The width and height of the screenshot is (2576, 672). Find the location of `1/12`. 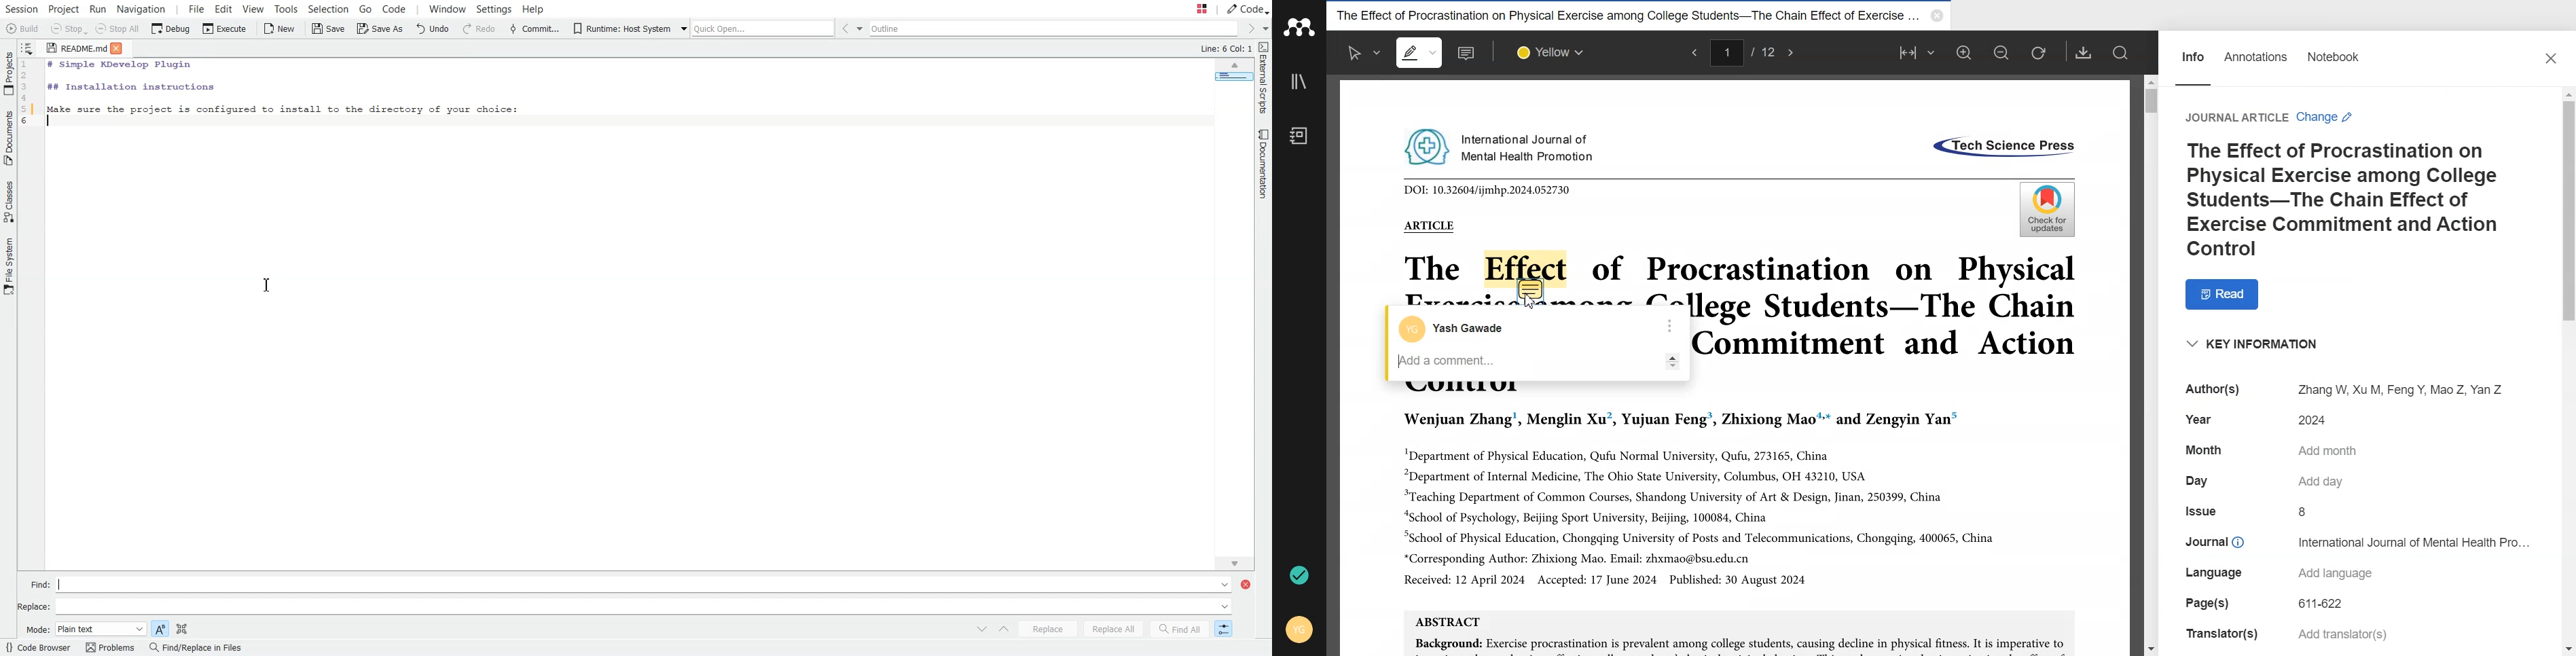

1/12 is located at coordinates (1744, 54).